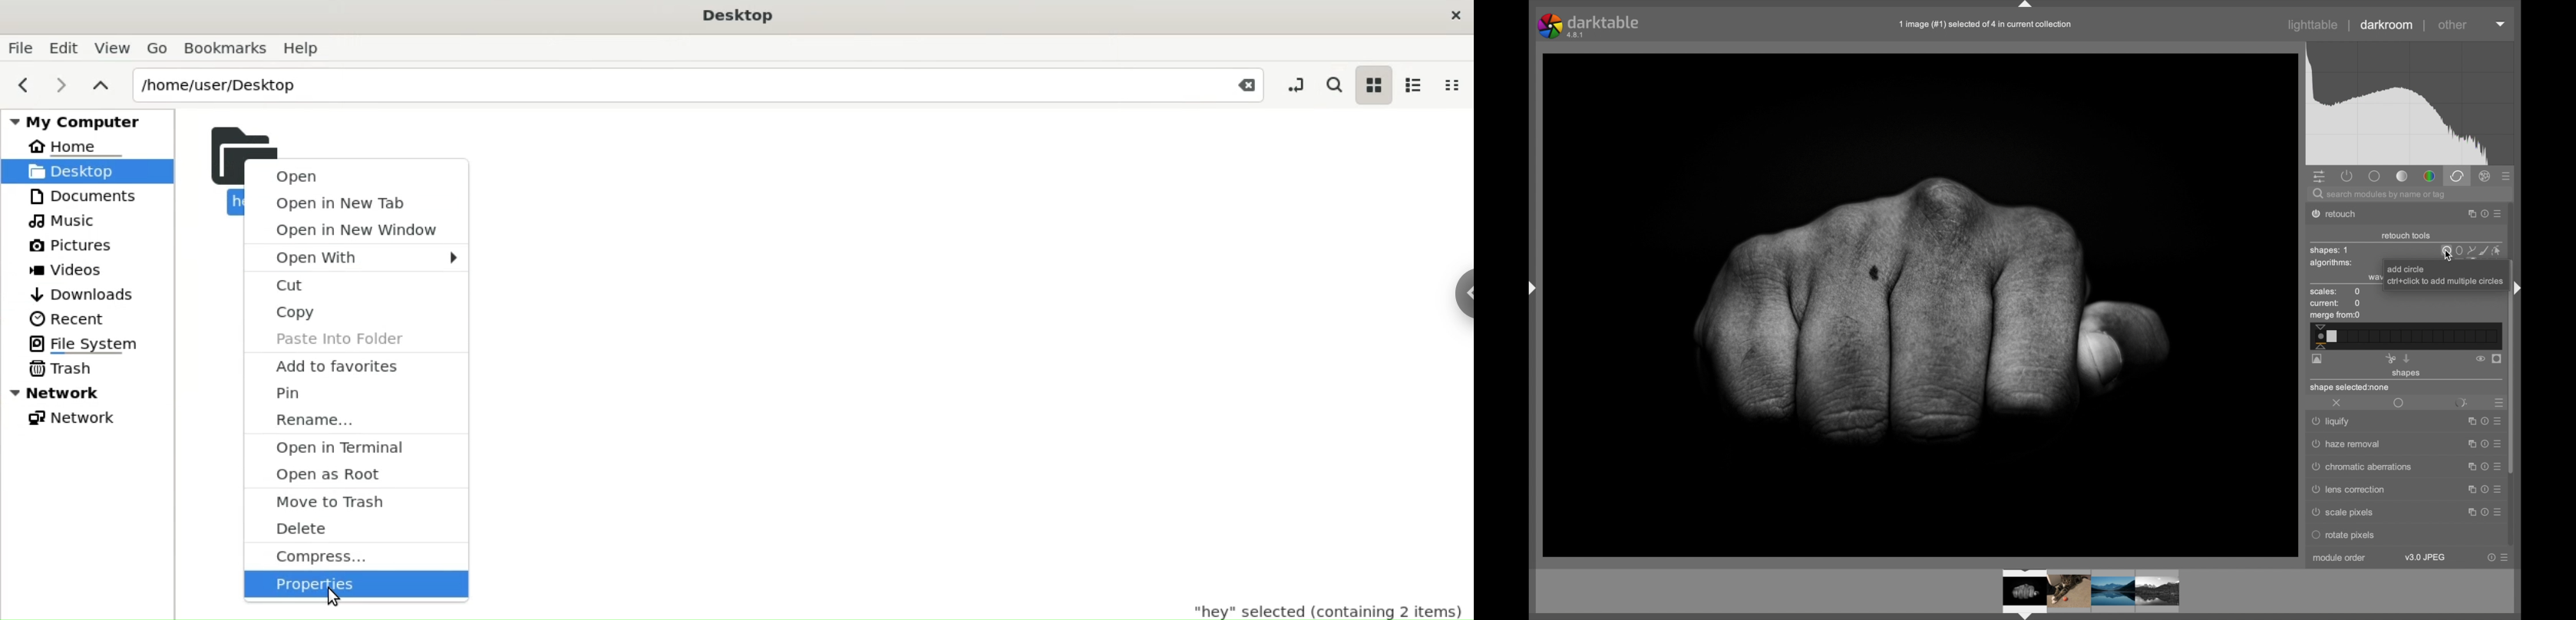 This screenshot has width=2576, height=644. What do you see at coordinates (2483, 467) in the screenshot?
I see `help` at bounding box center [2483, 467].